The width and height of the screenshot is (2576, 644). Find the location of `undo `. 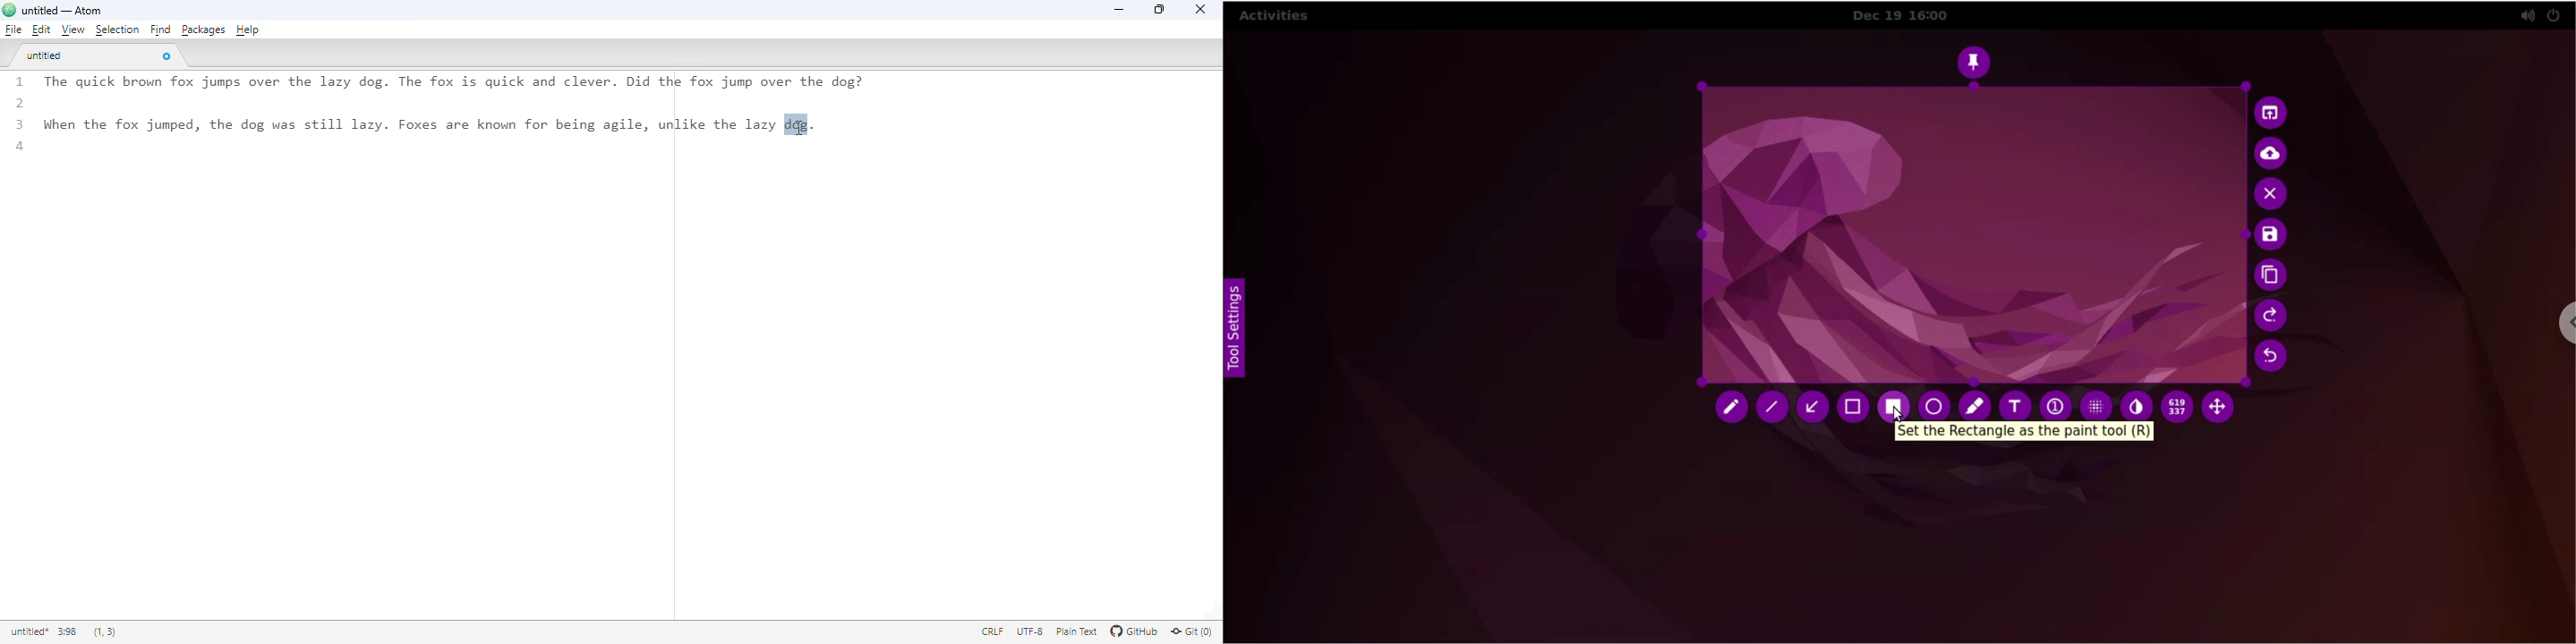

undo  is located at coordinates (2270, 359).